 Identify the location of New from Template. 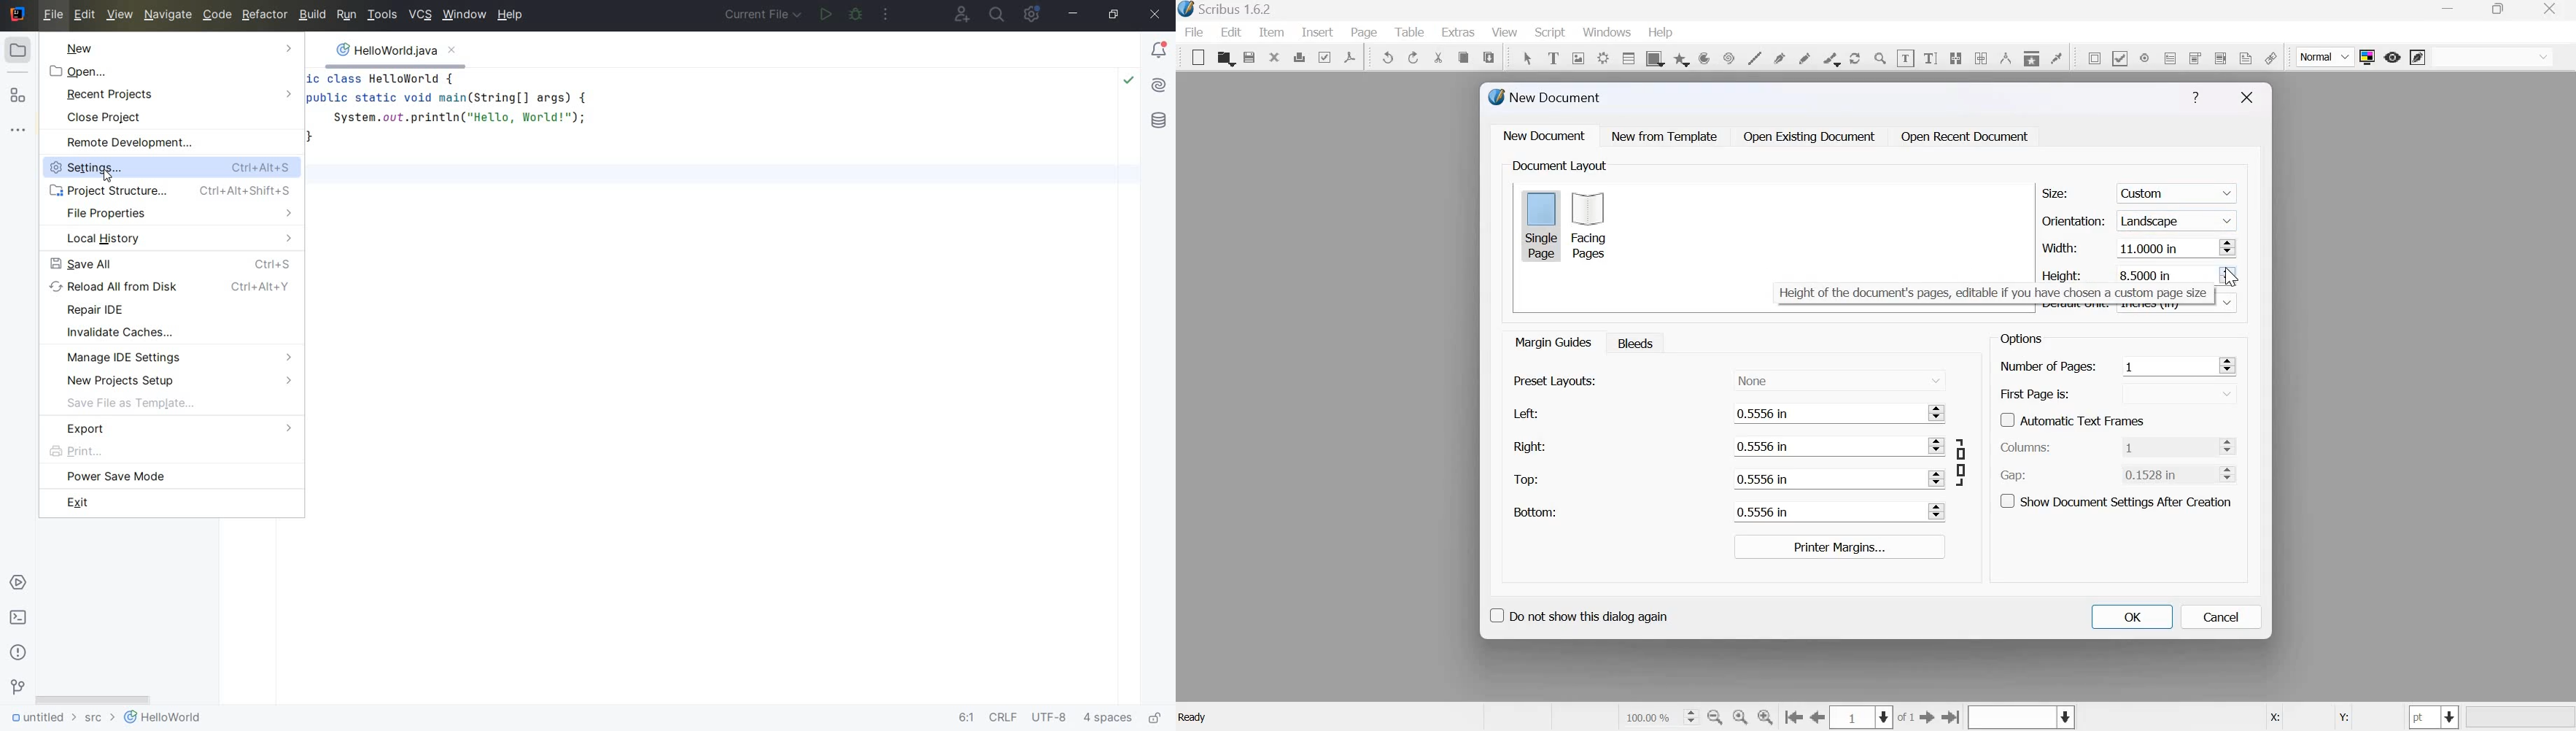
(1667, 136).